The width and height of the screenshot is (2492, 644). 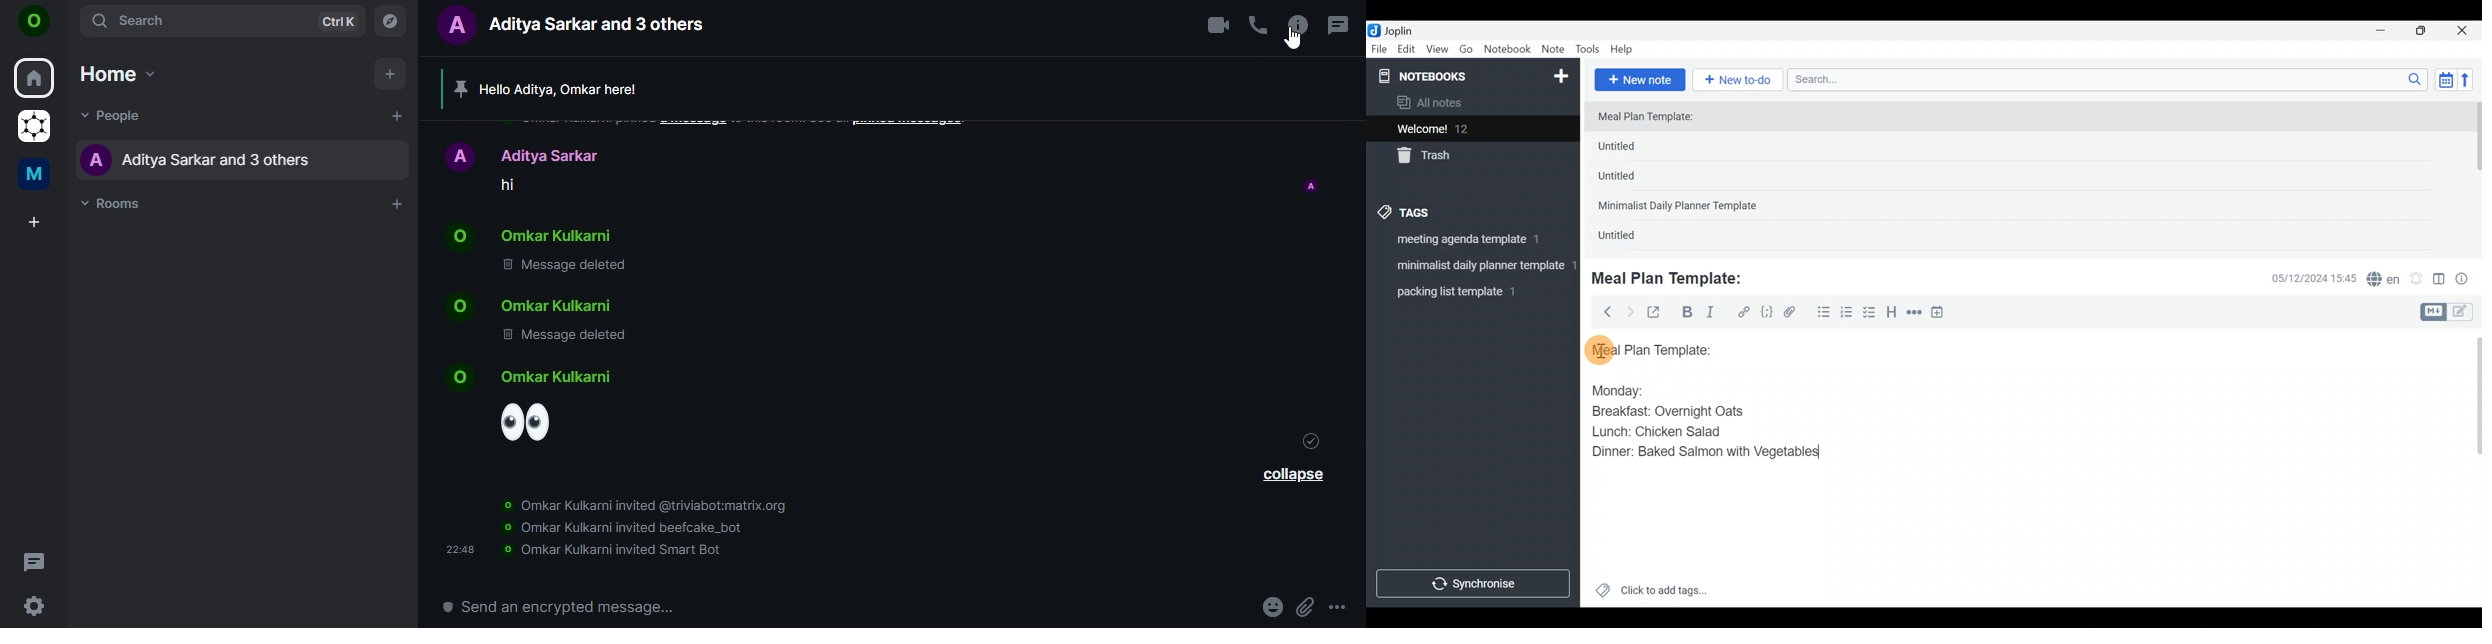 I want to click on Lunch: Chicken Salad, so click(x=1655, y=431).